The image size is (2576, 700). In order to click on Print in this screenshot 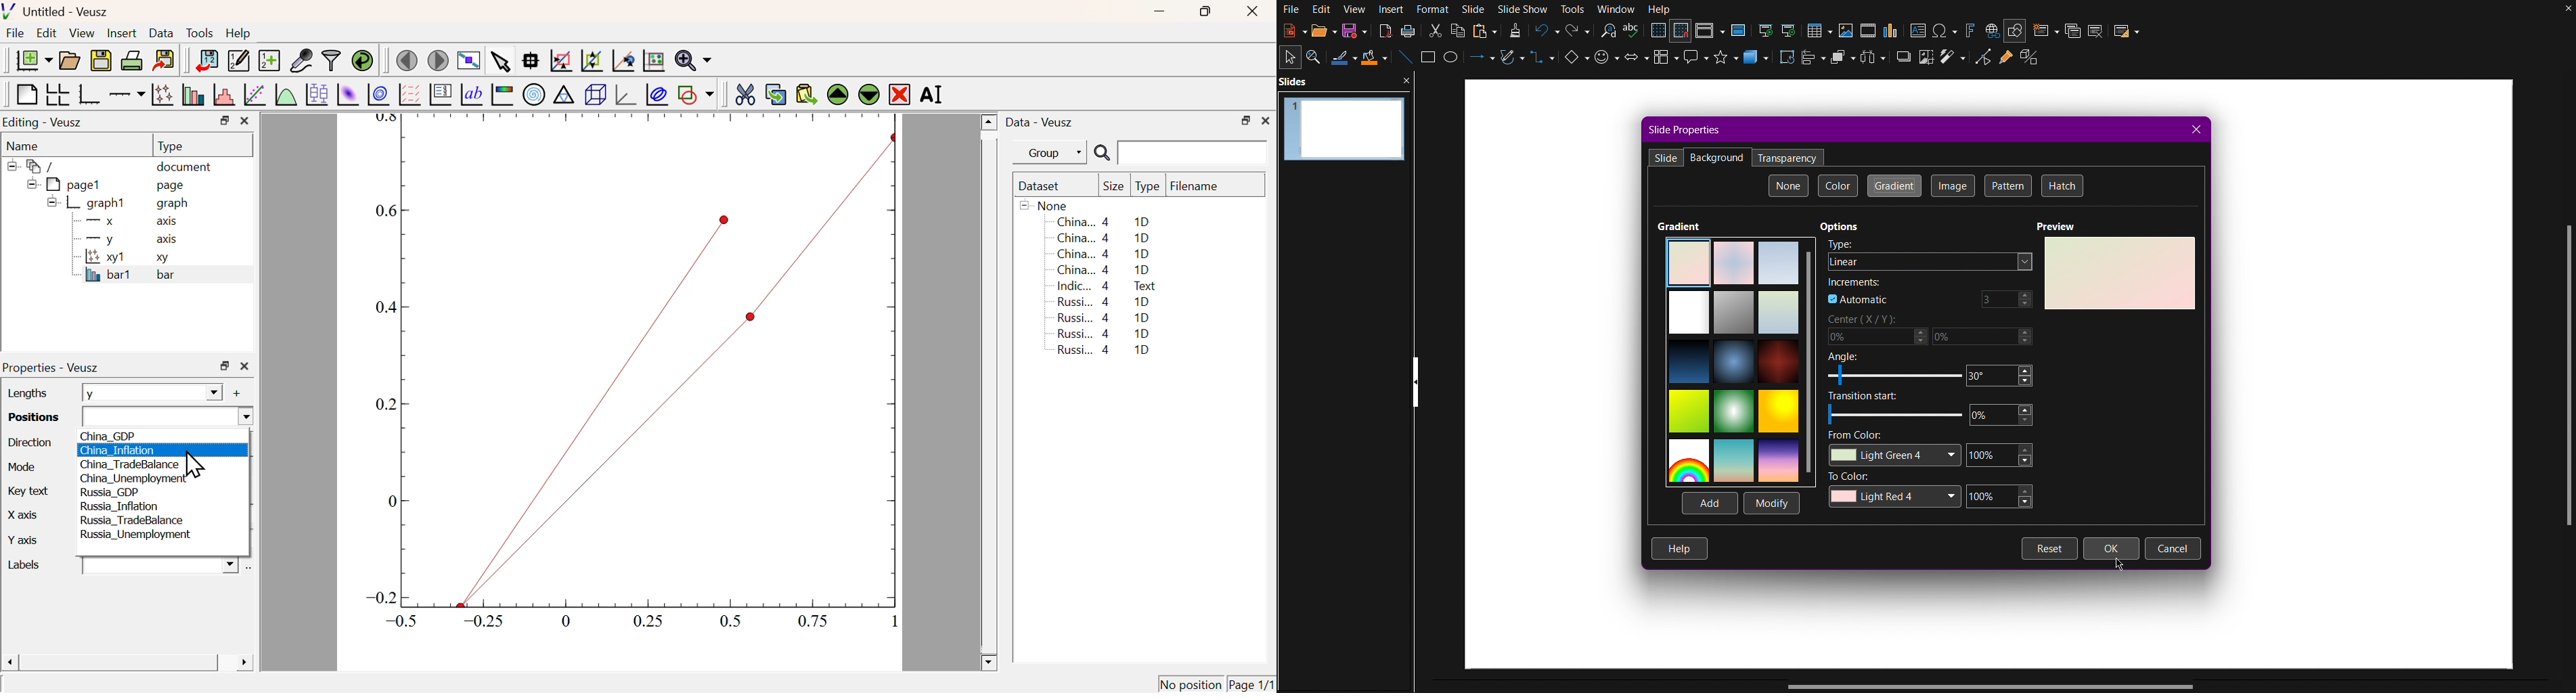, I will do `click(1408, 31)`.